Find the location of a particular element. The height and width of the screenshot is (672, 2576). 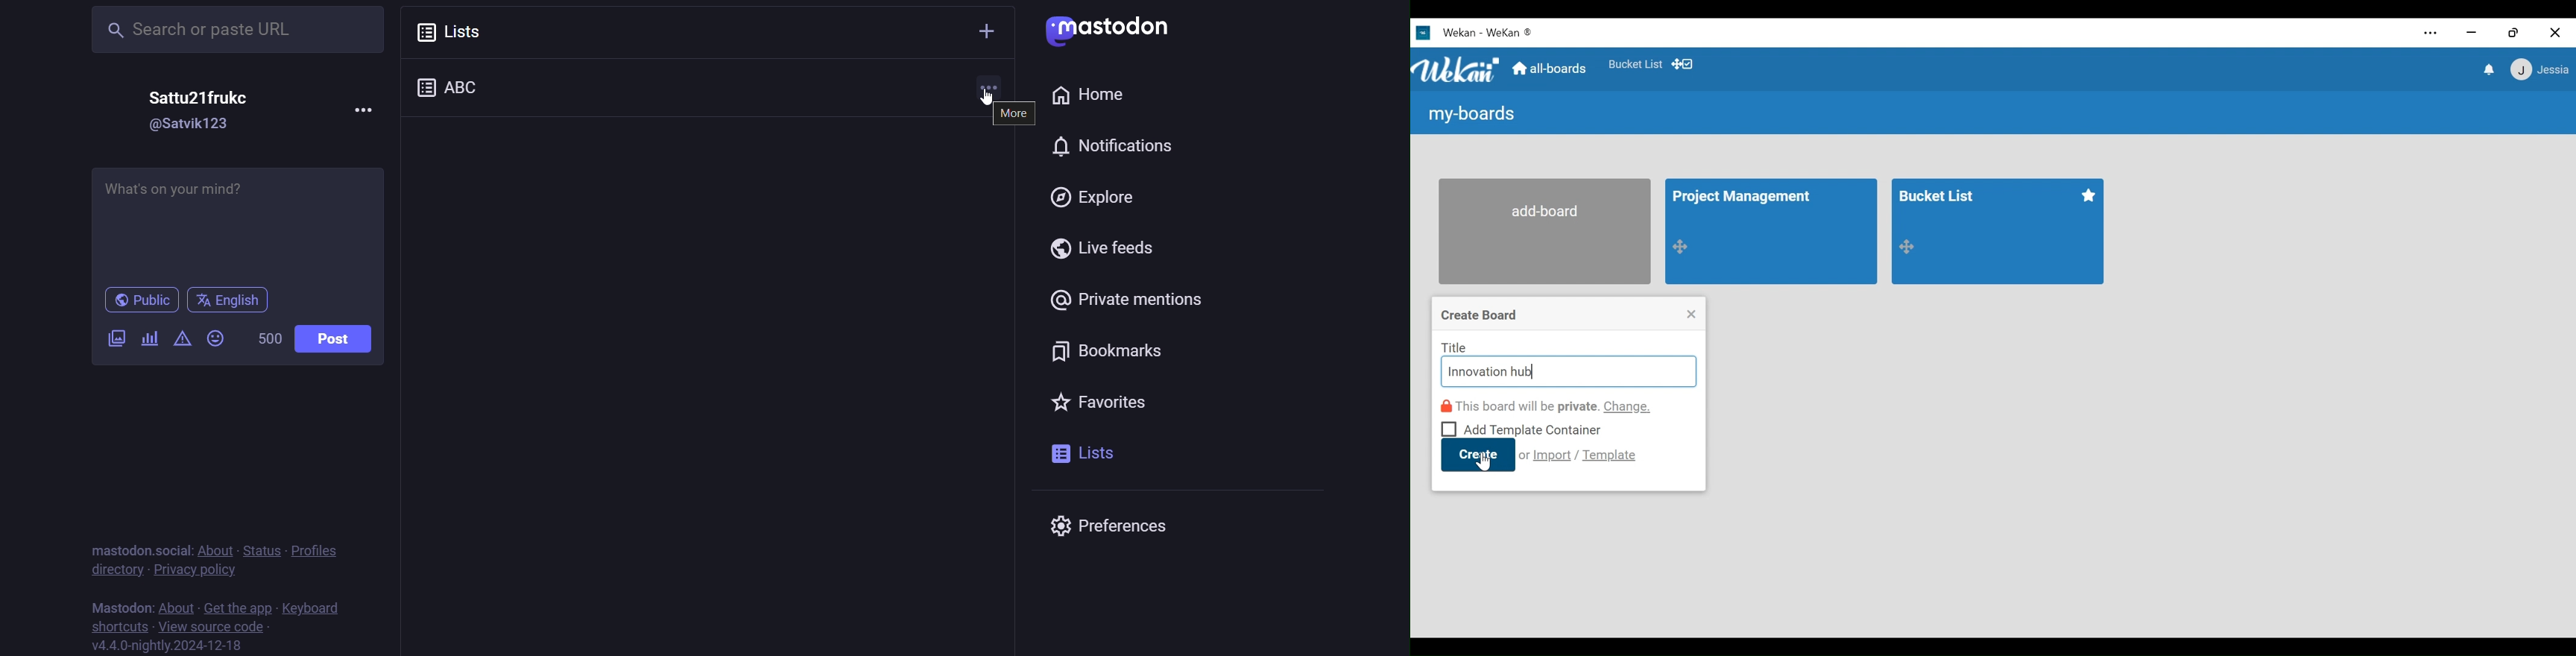

post is located at coordinates (334, 338).